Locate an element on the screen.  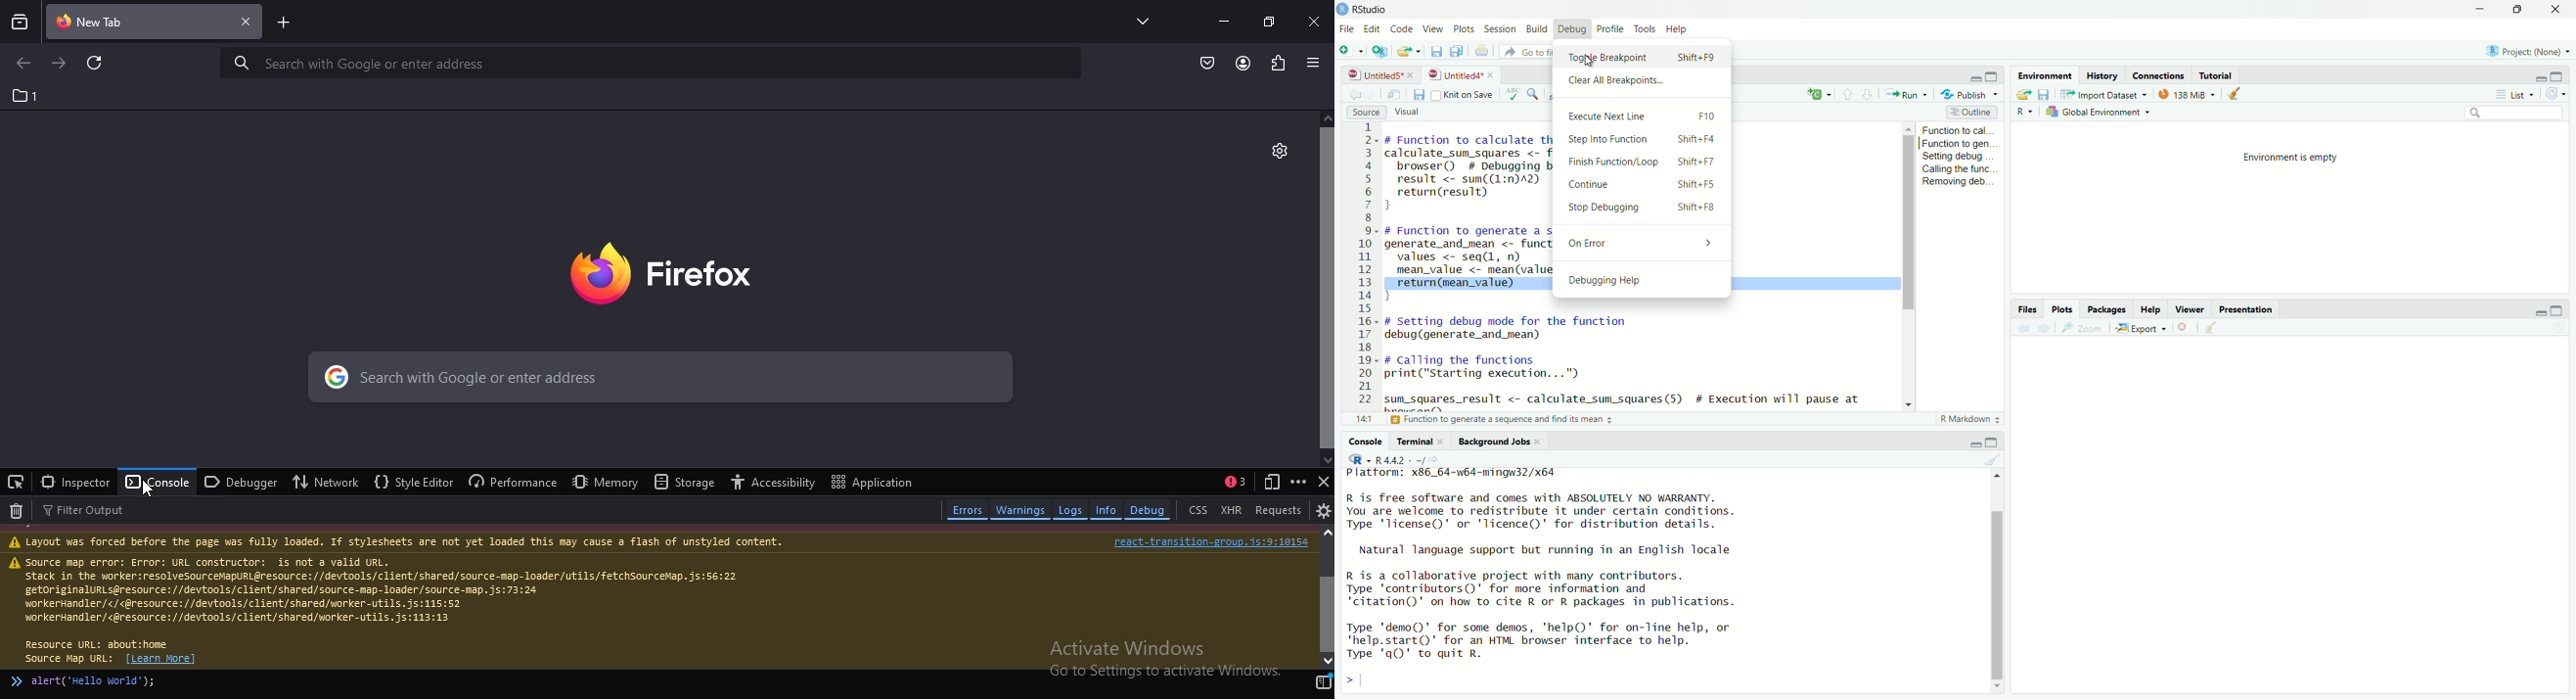
move down is located at coordinates (1908, 403).